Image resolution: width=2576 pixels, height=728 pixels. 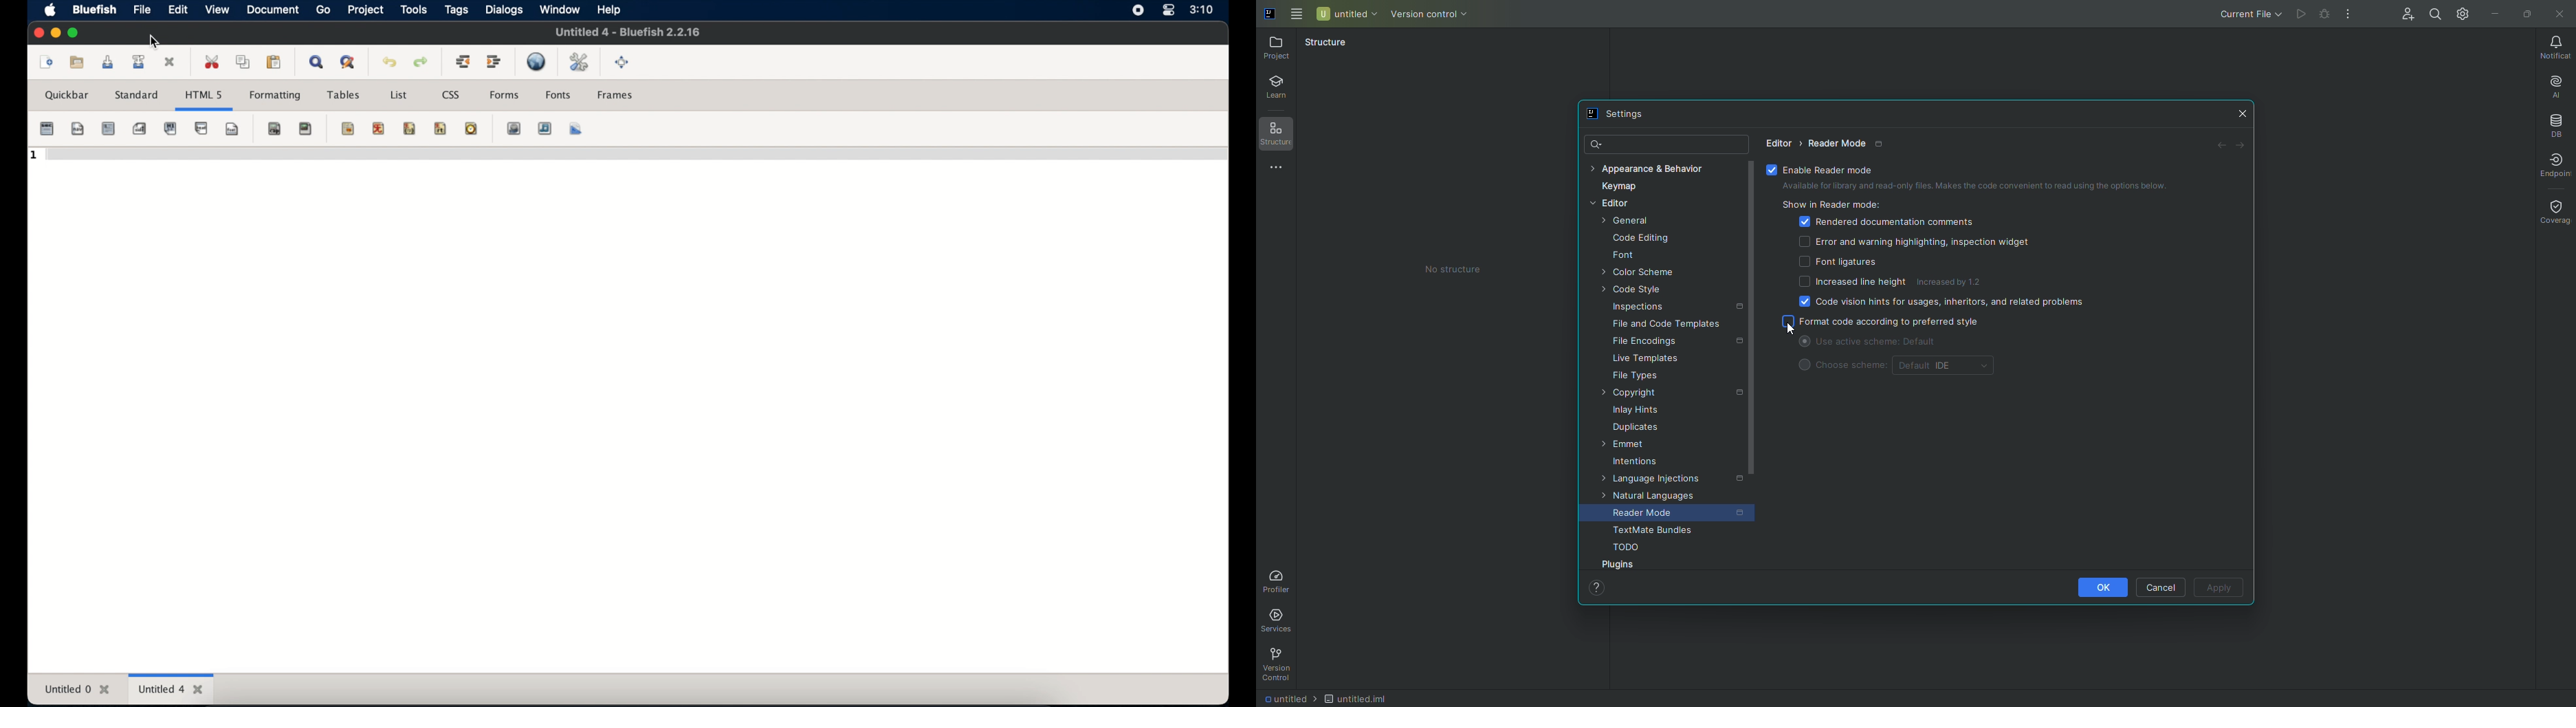 I want to click on Services, so click(x=1277, y=622).